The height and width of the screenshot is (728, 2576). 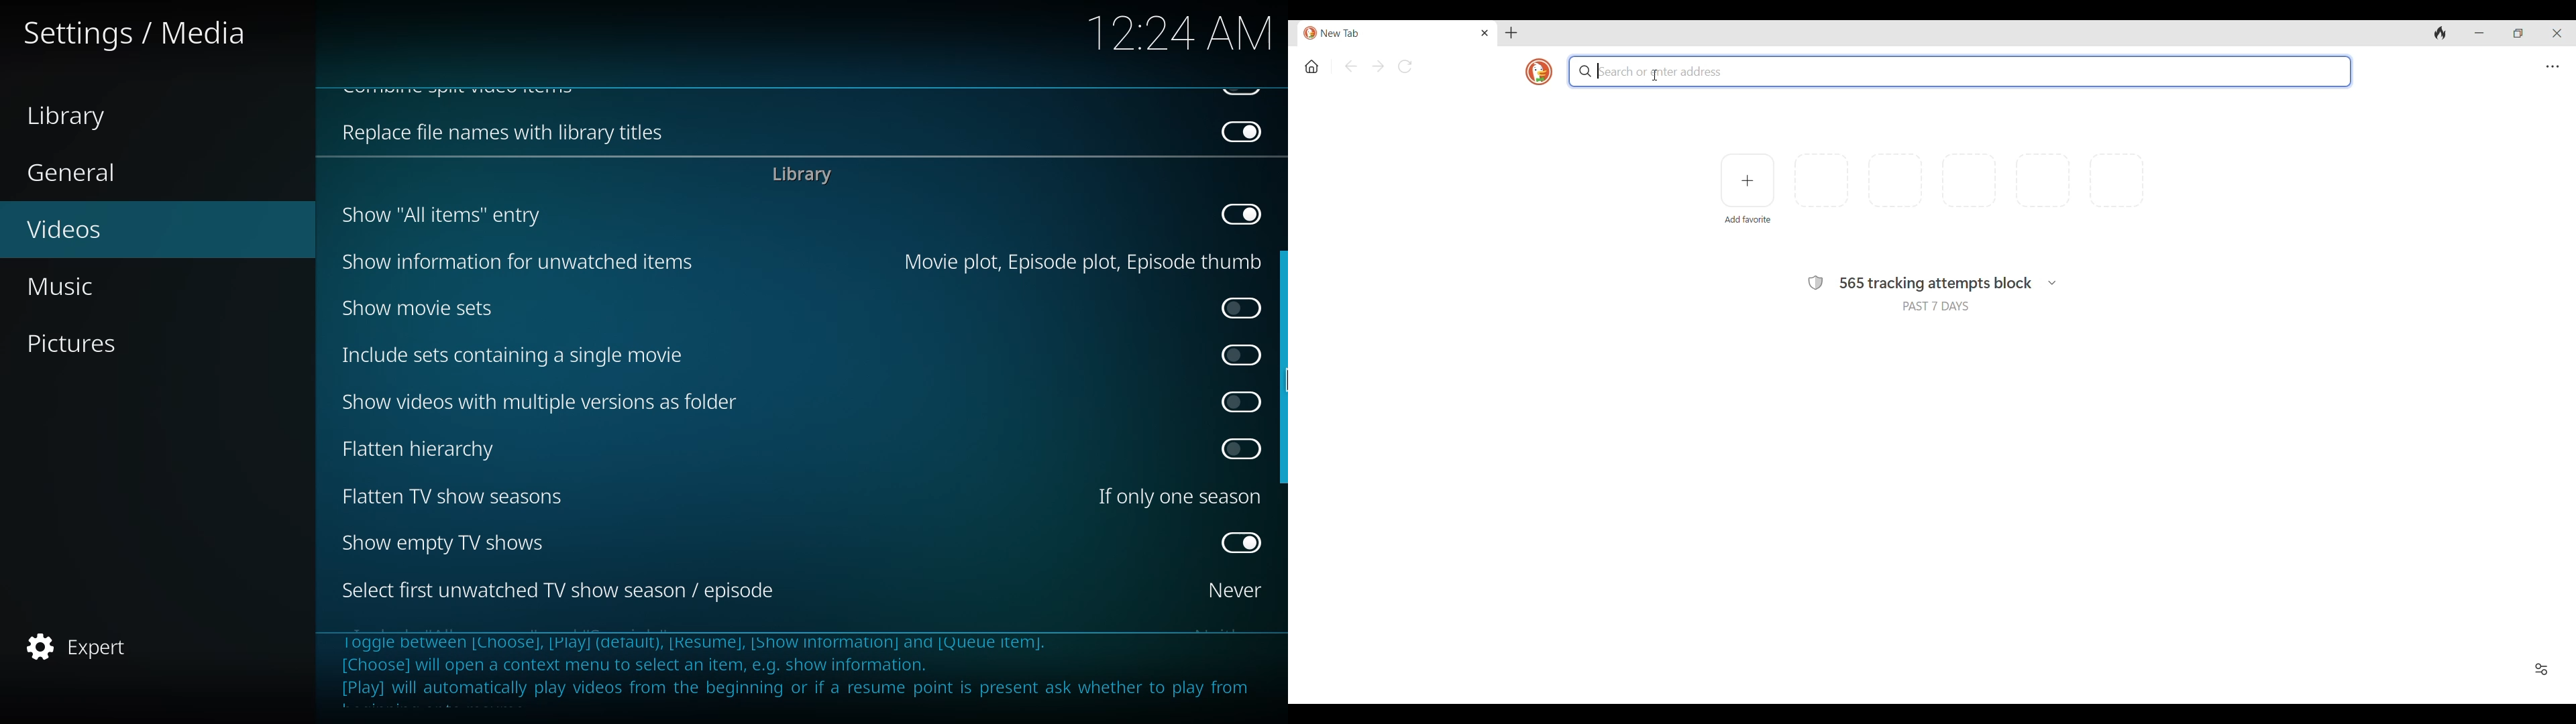 What do you see at coordinates (78, 117) in the screenshot?
I see `library` at bounding box center [78, 117].